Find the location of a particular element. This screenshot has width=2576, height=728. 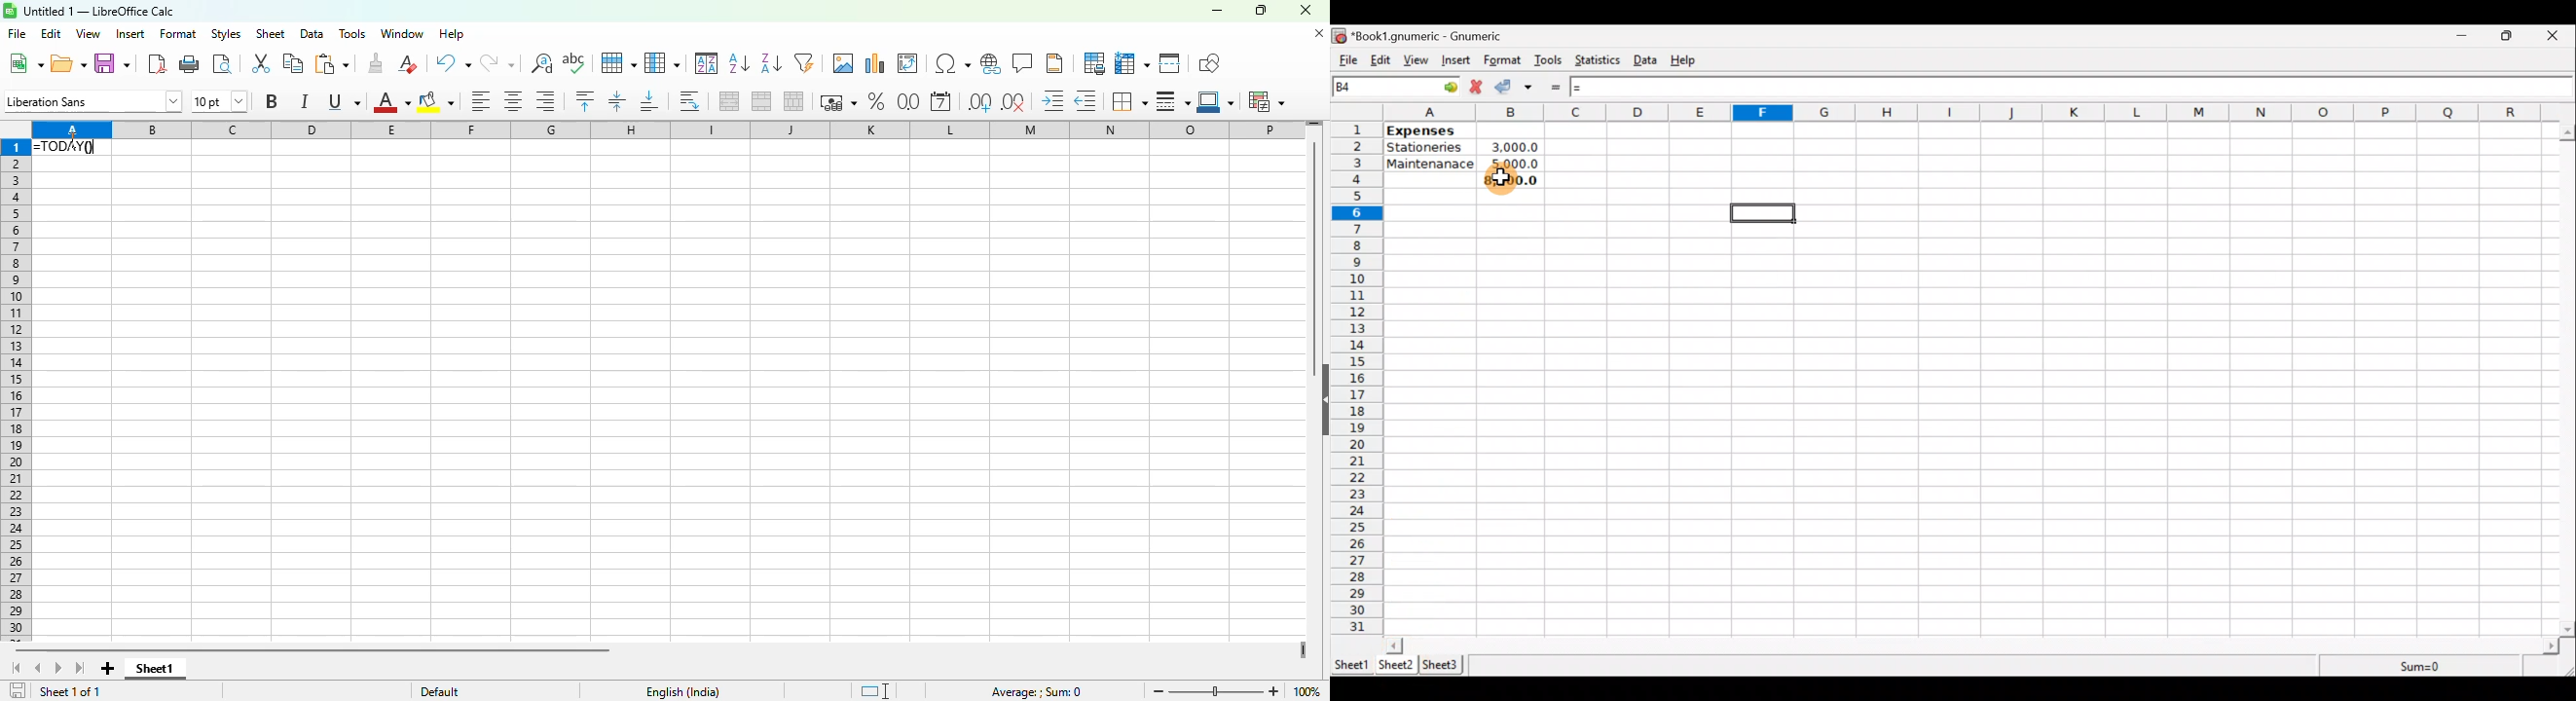

sort ascending is located at coordinates (739, 64).